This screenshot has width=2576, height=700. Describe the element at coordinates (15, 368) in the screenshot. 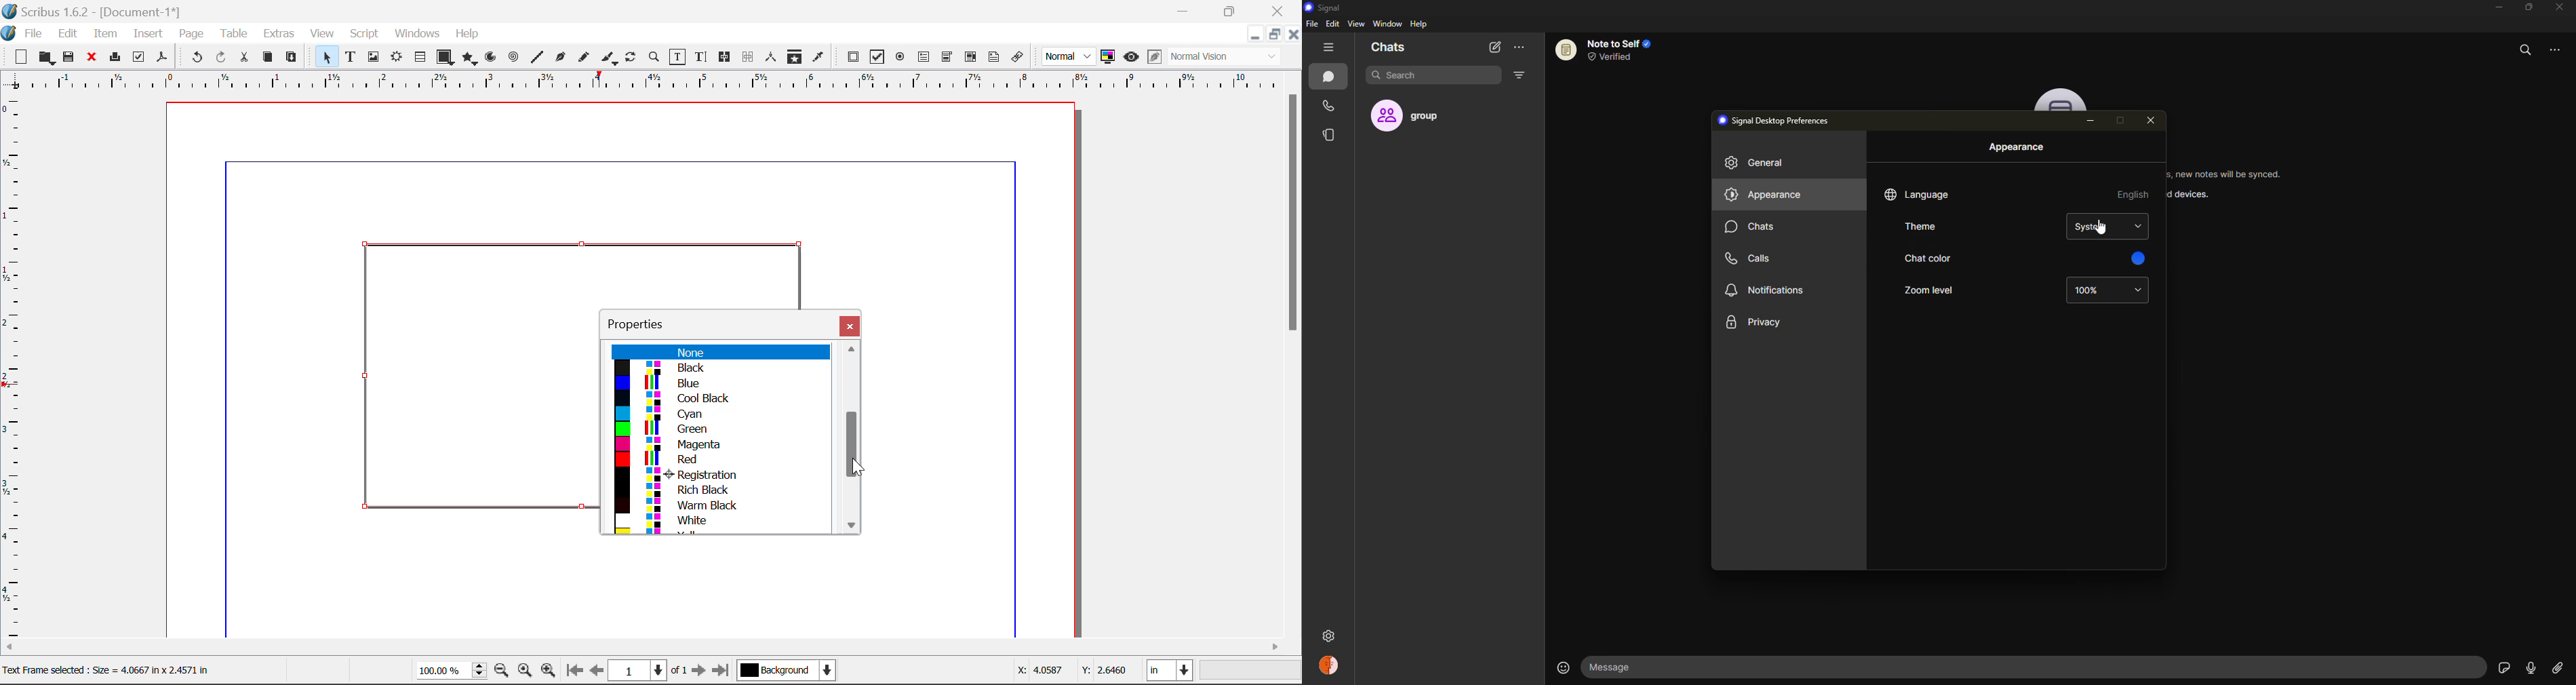

I see `Horizontal Page Margins` at that location.